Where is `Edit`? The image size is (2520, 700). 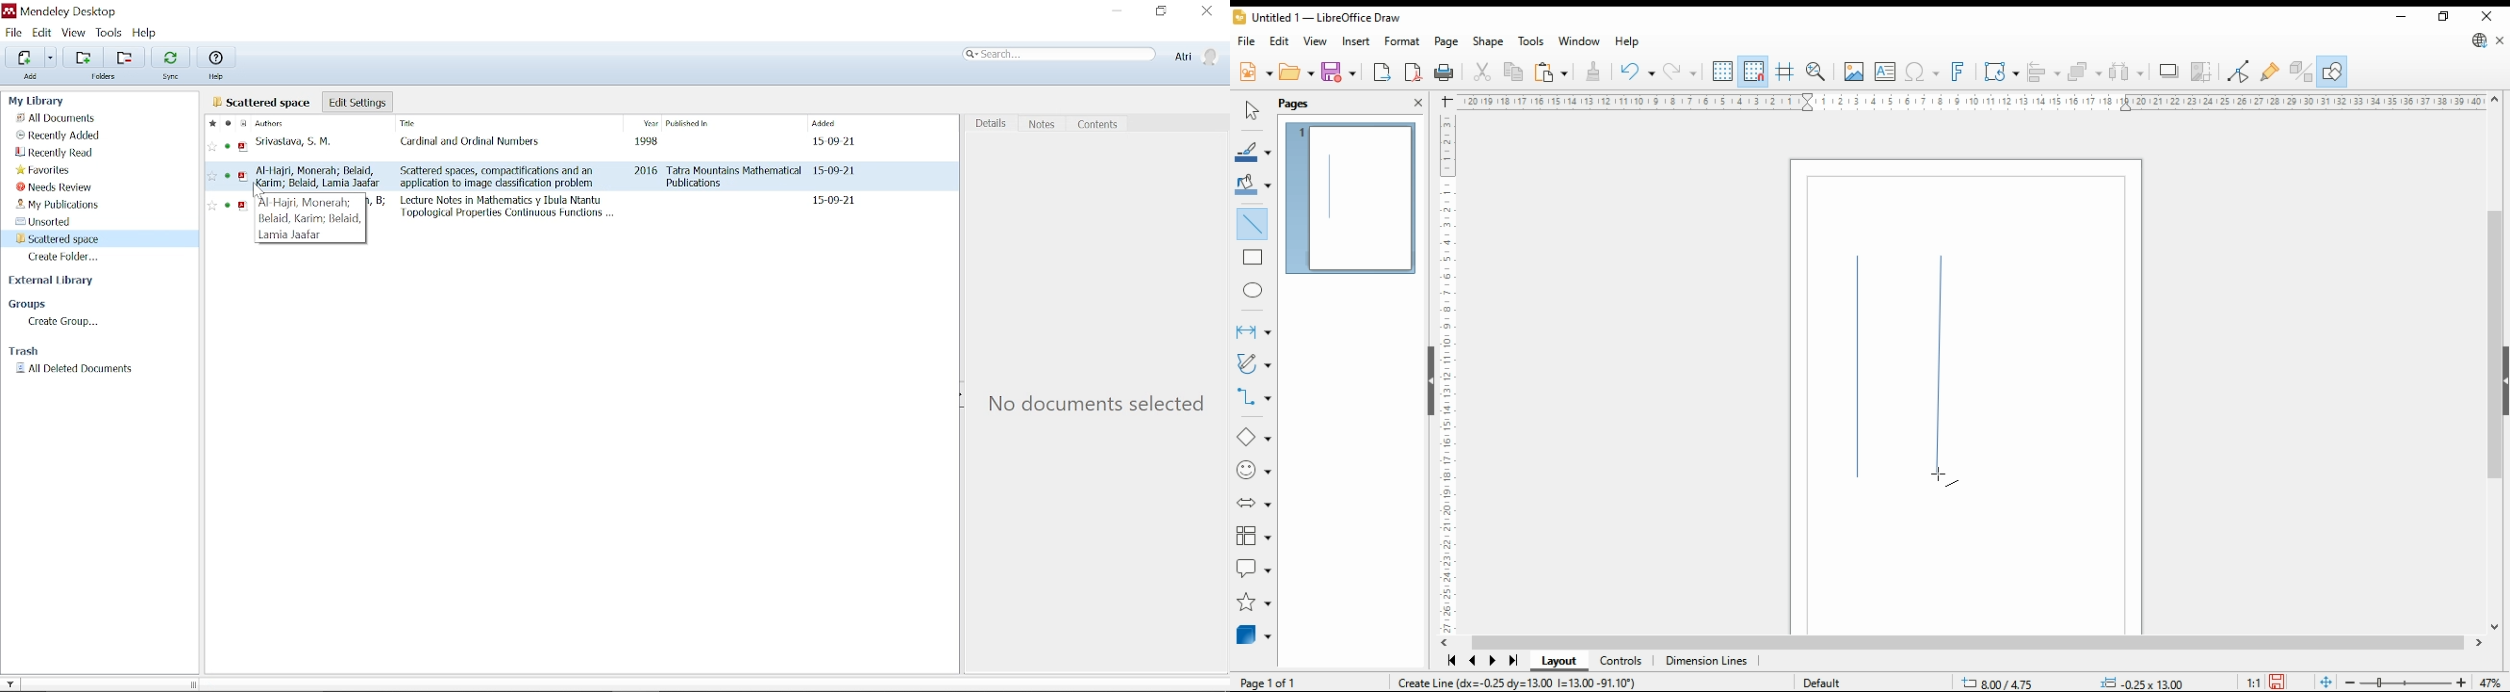
Edit is located at coordinates (42, 33).